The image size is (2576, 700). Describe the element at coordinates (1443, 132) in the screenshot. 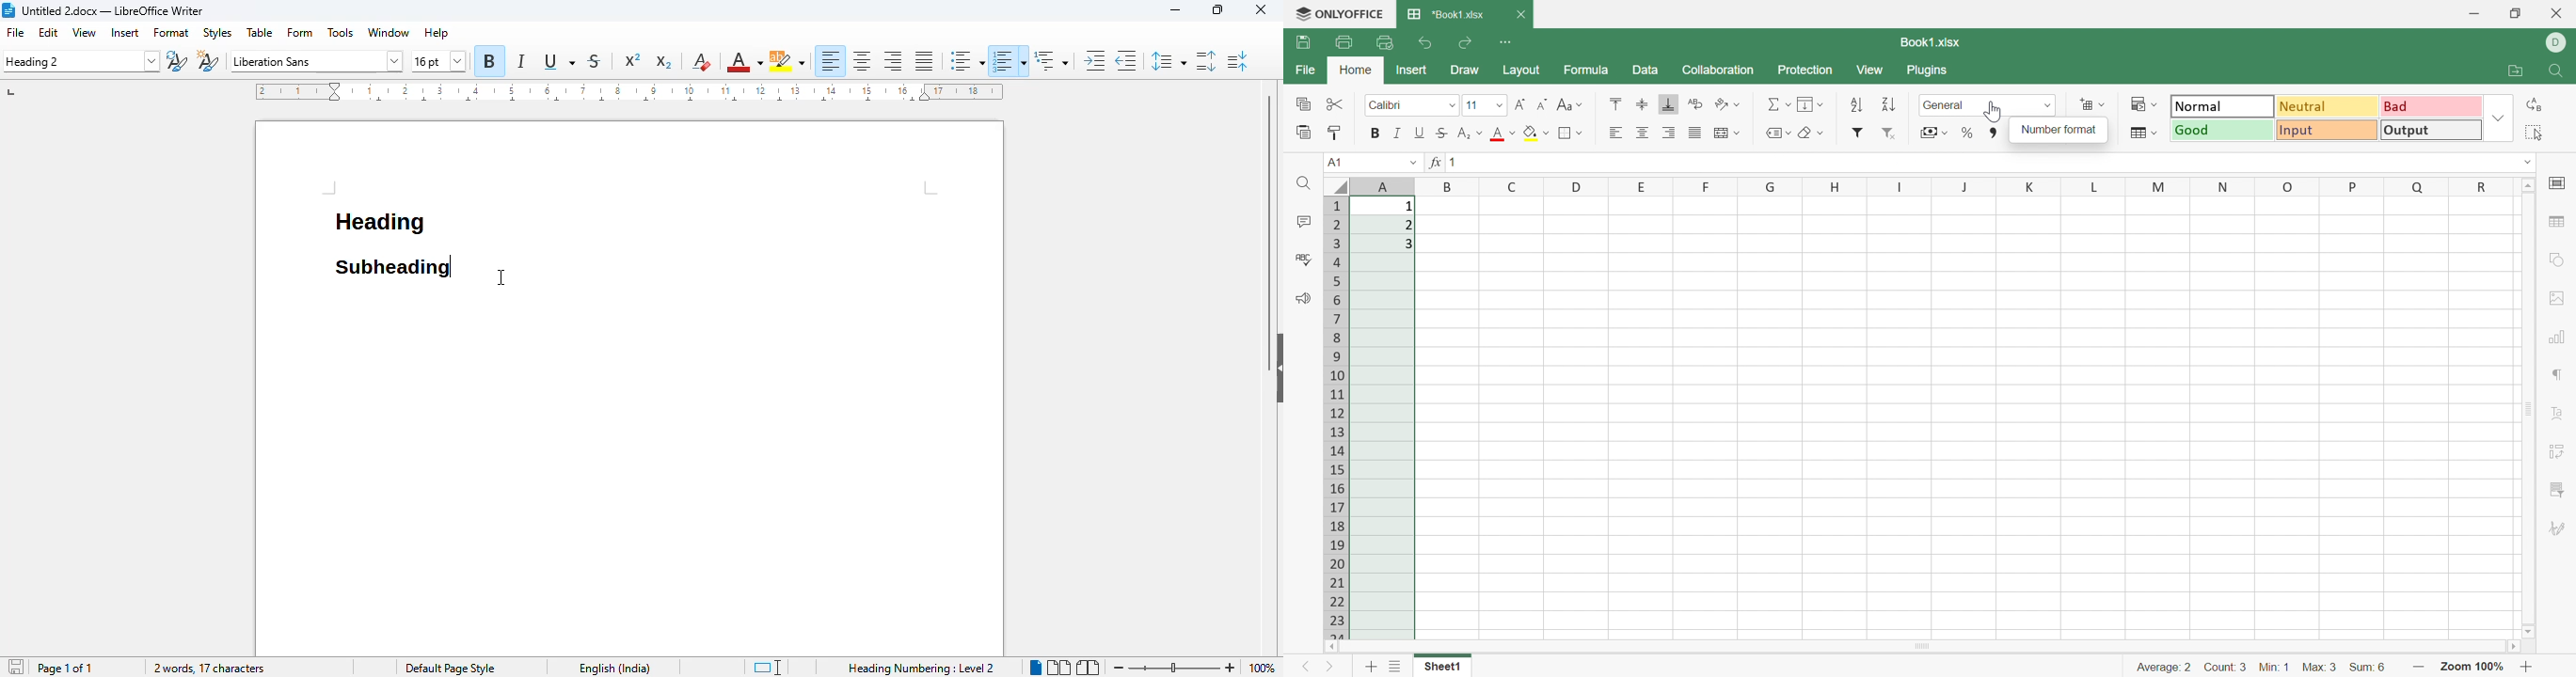

I see `Strikethrough` at that location.